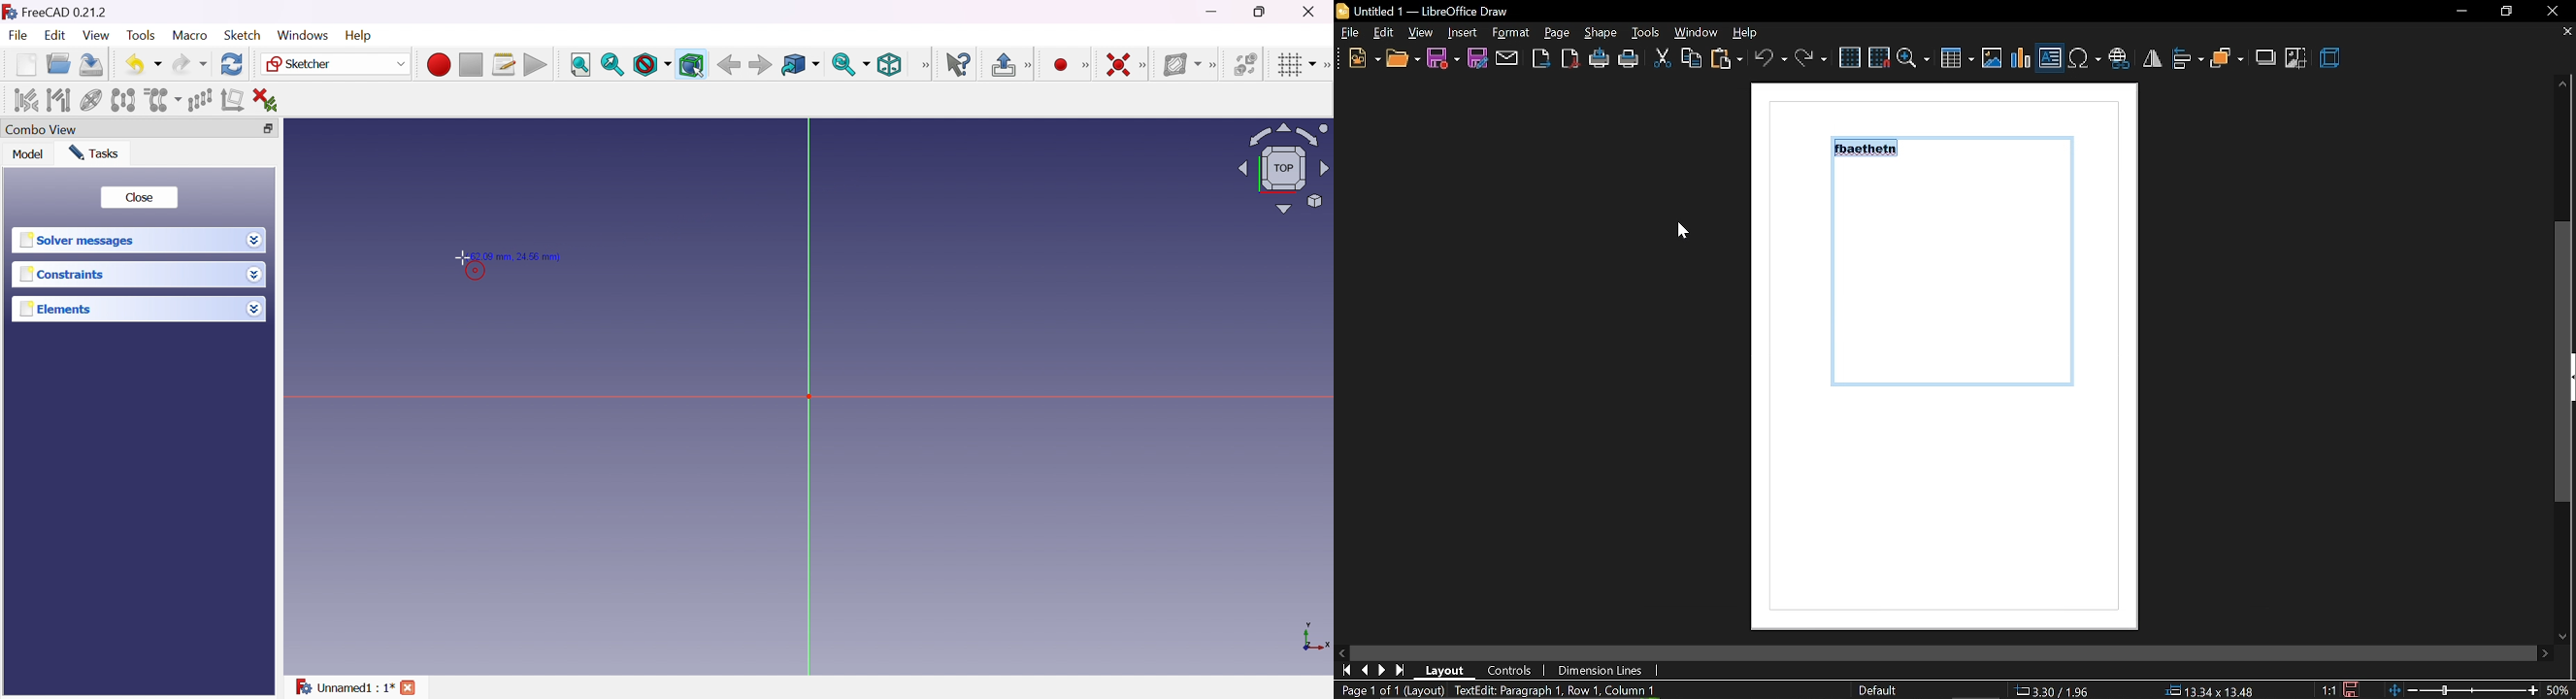 The width and height of the screenshot is (2576, 700). What do you see at coordinates (89, 63) in the screenshot?
I see `Save` at bounding box center [89, 63].